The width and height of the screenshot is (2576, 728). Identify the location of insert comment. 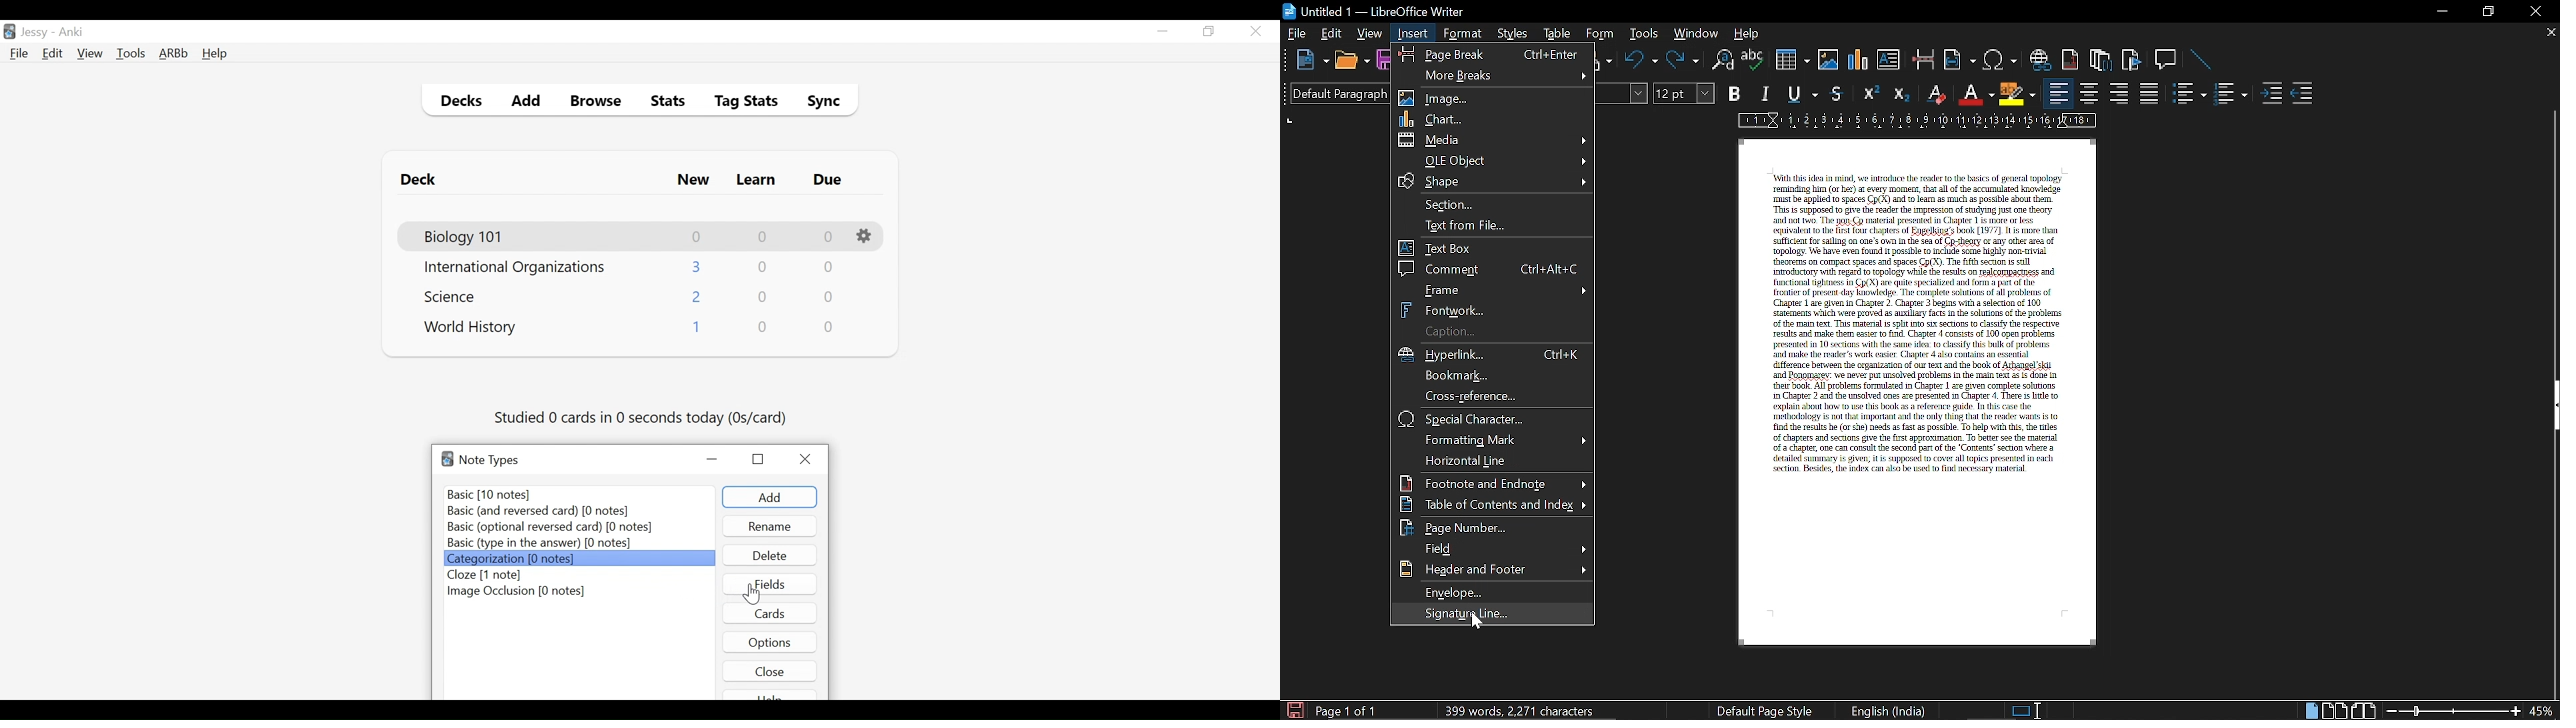
(2166, 59).